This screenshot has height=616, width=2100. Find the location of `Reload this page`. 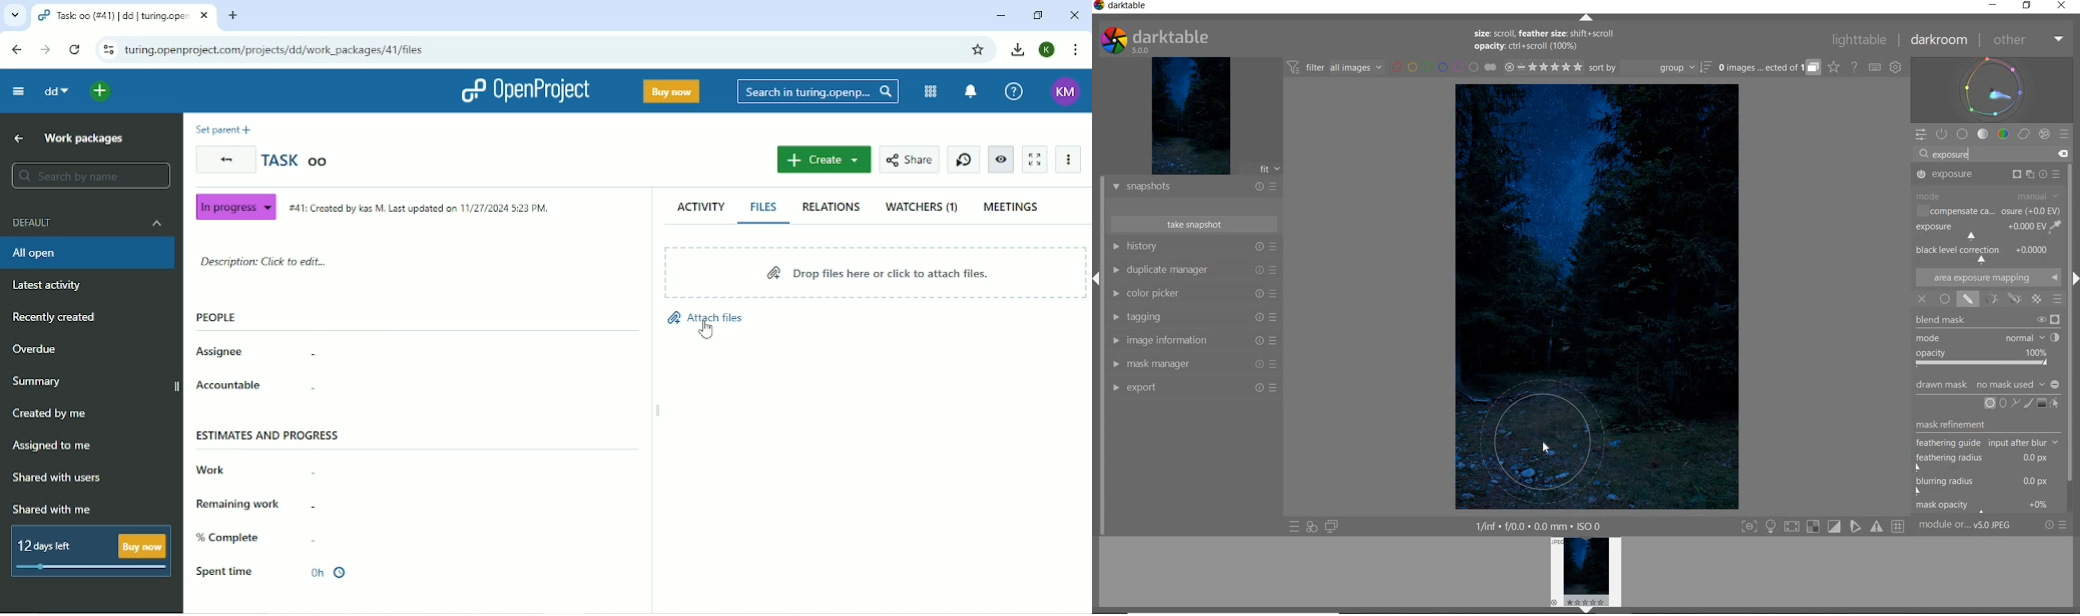

Reload this page is located at coordinates (77, 50).